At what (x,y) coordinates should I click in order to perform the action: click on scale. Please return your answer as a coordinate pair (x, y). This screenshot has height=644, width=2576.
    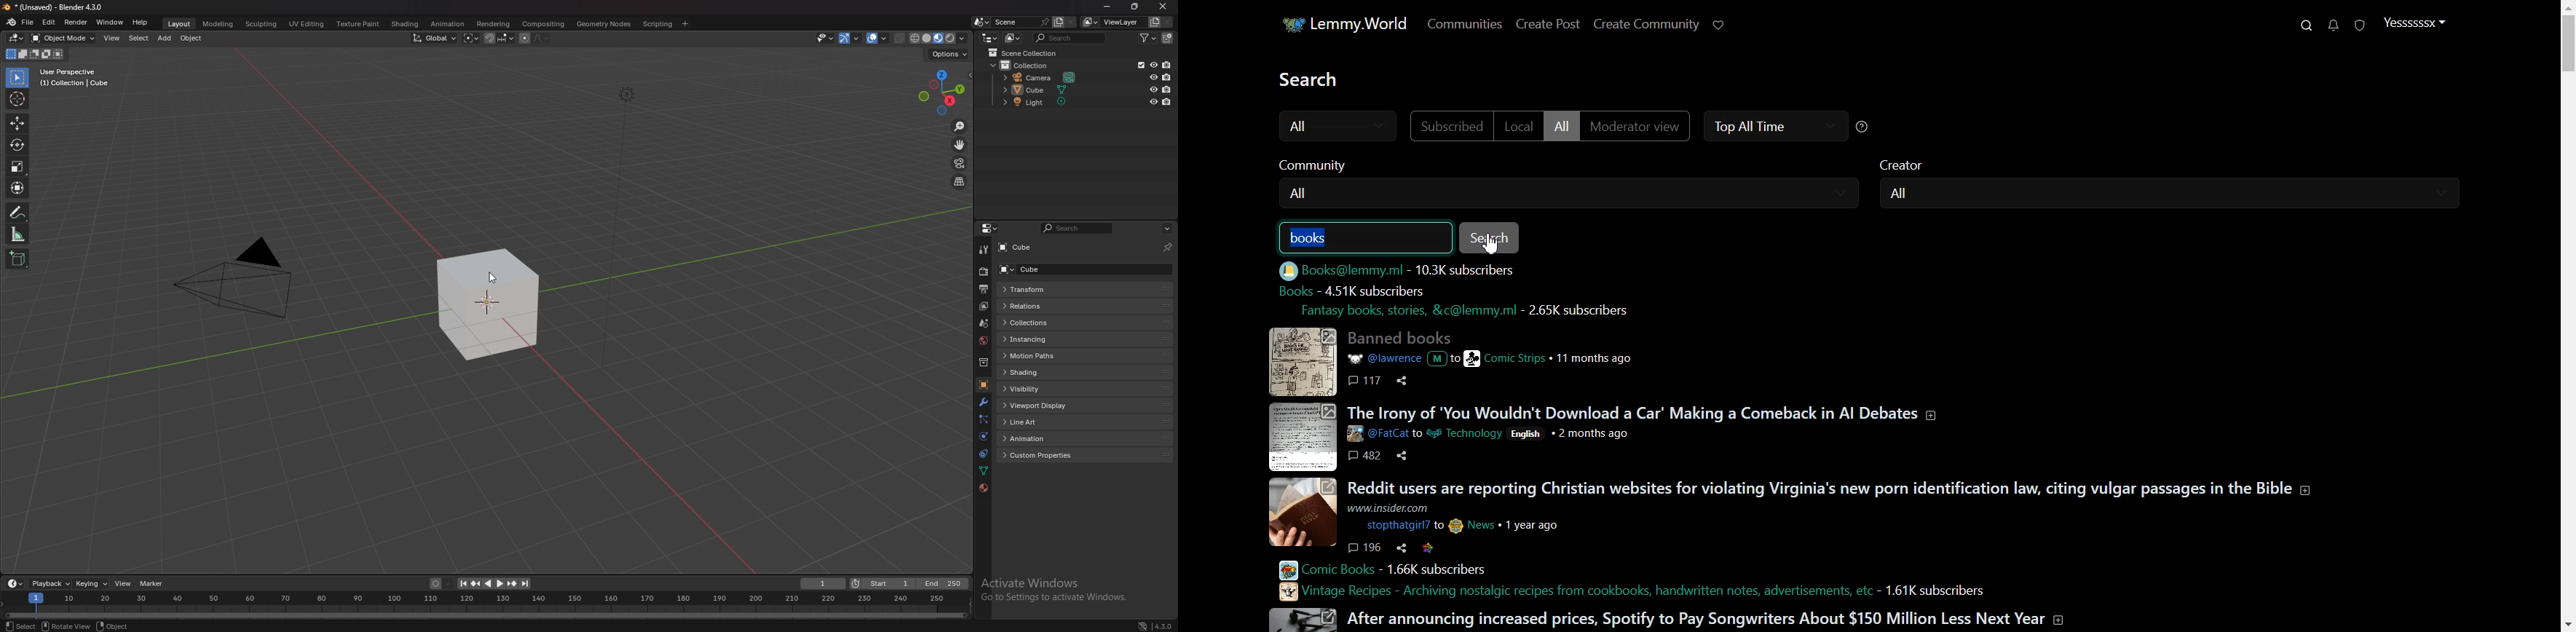
    Looking at the image, I should click on (18, 166).